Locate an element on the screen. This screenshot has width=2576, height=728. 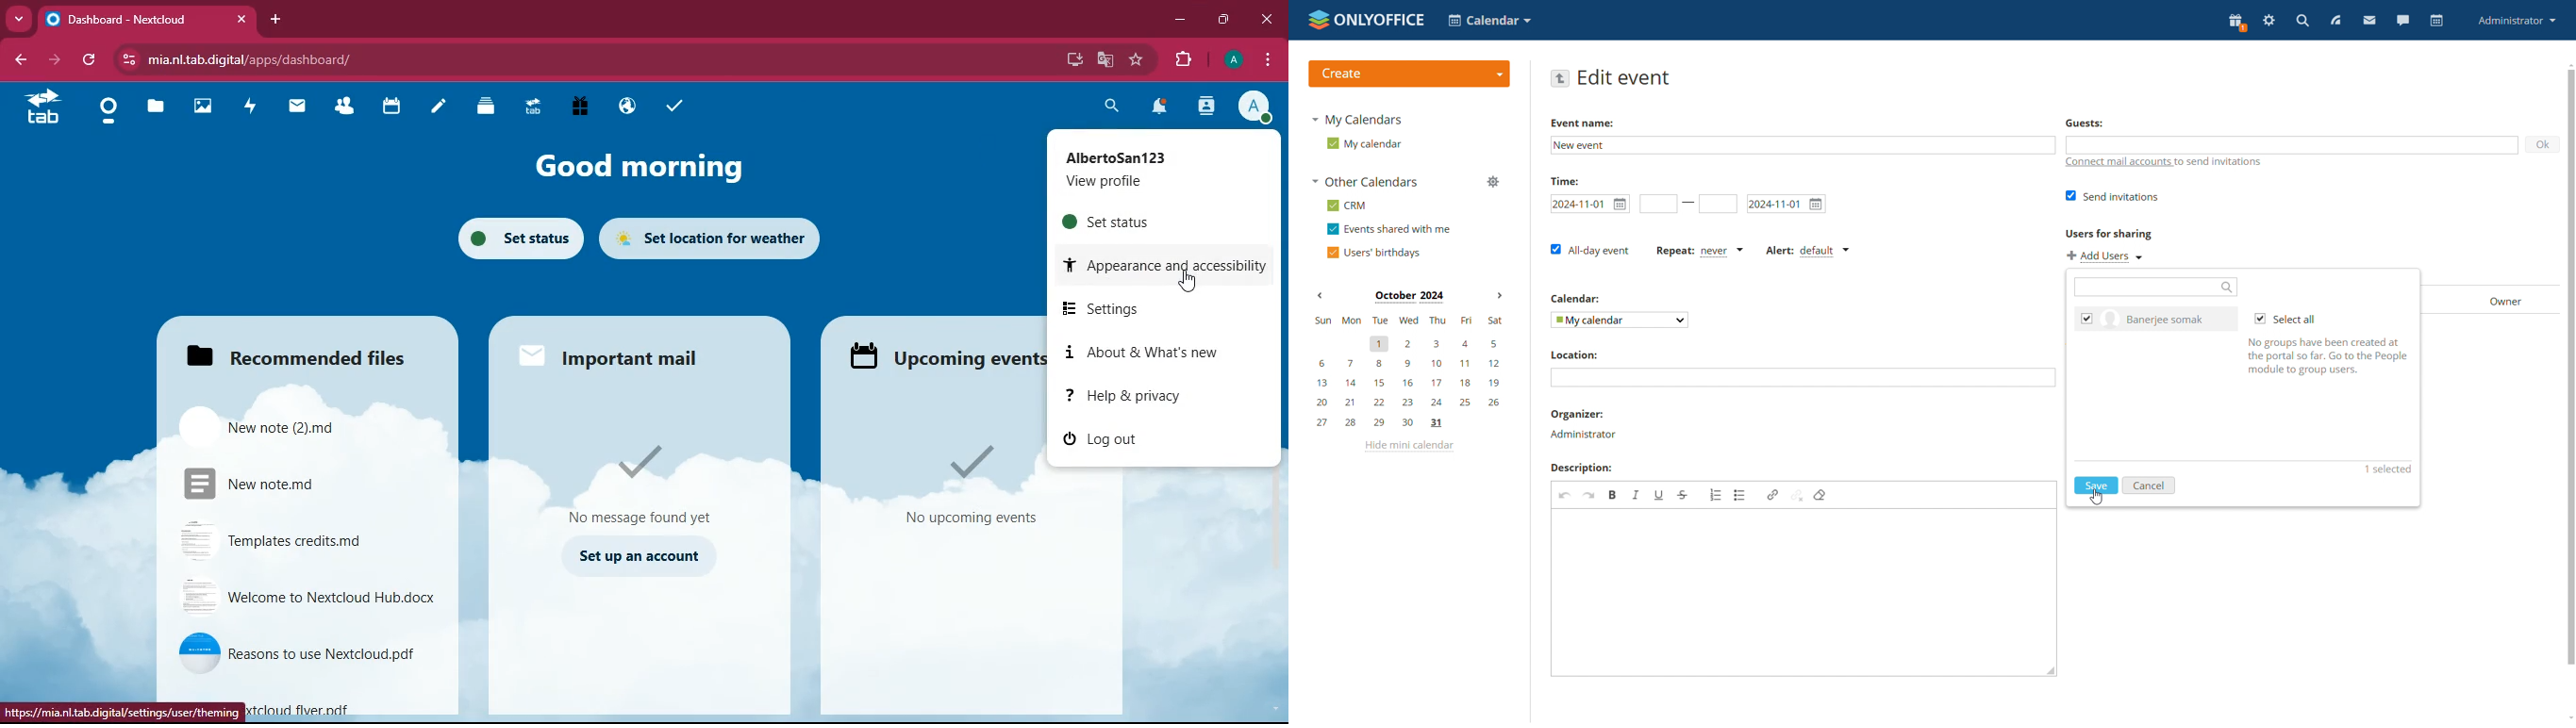
file is located at coordinates (308, 596).